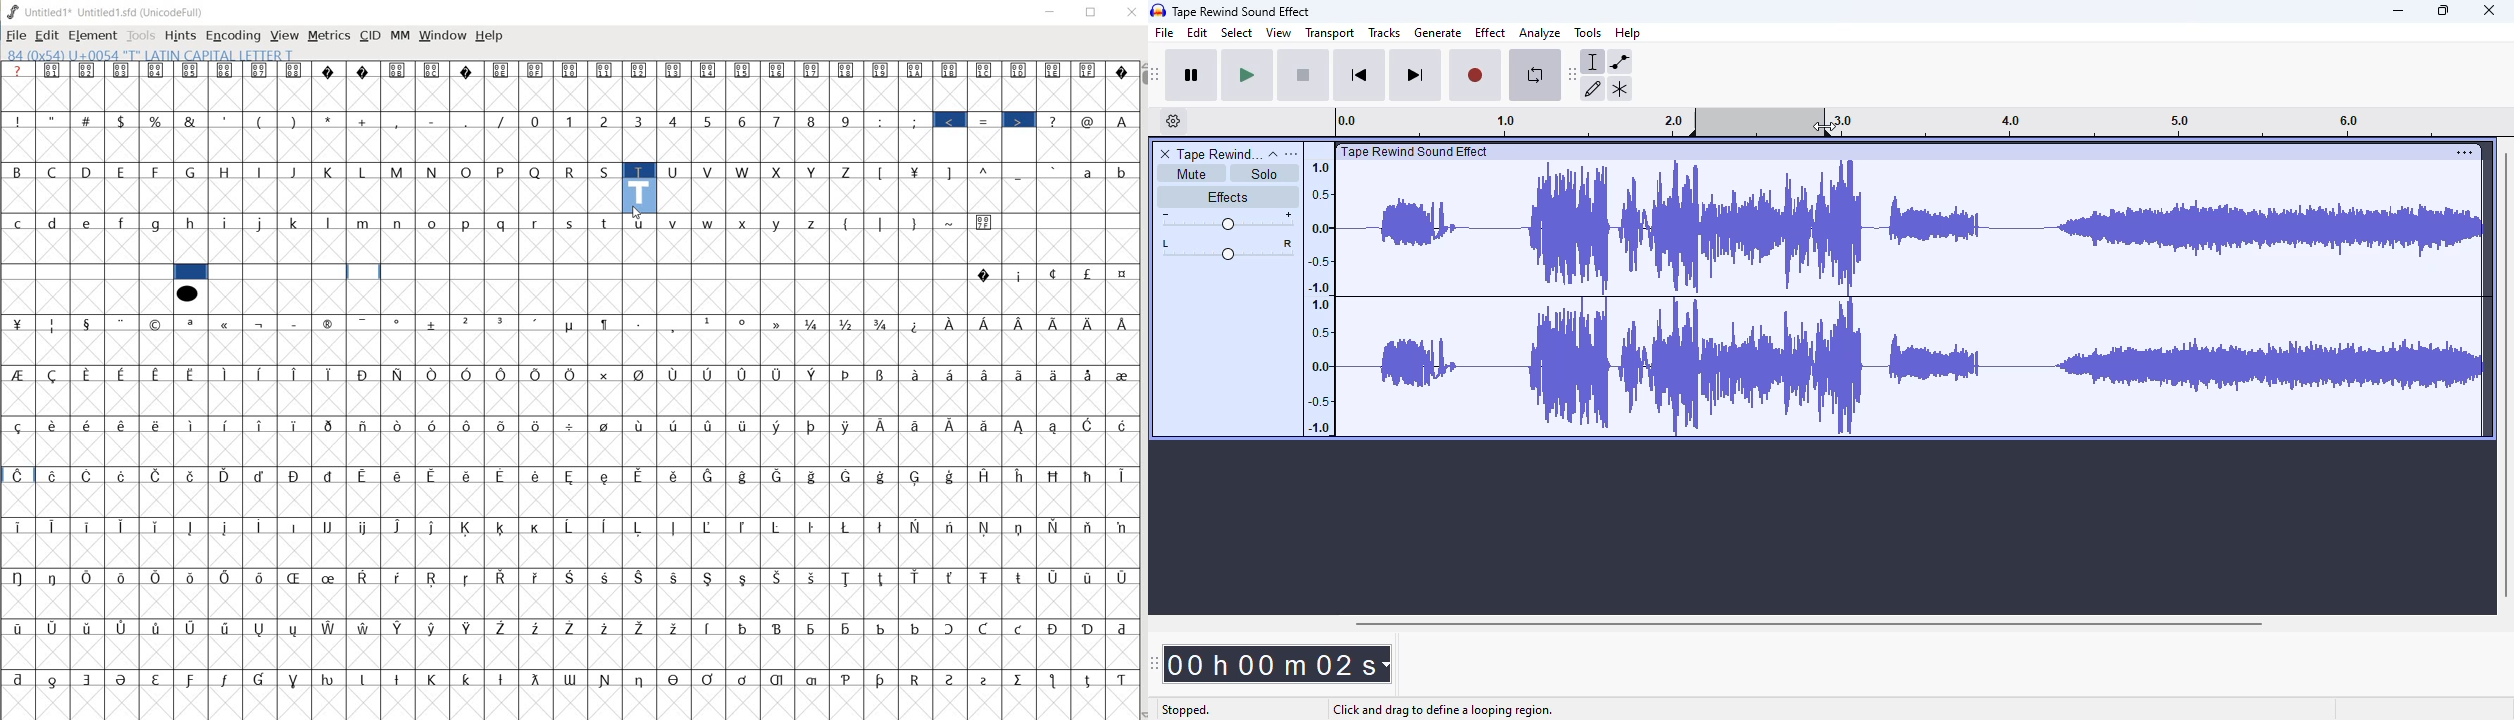 This screenshot has height=728, width=2520. Describe the element at coordinates (87, 424) in the screenshot. I see `Symbol` at that location.